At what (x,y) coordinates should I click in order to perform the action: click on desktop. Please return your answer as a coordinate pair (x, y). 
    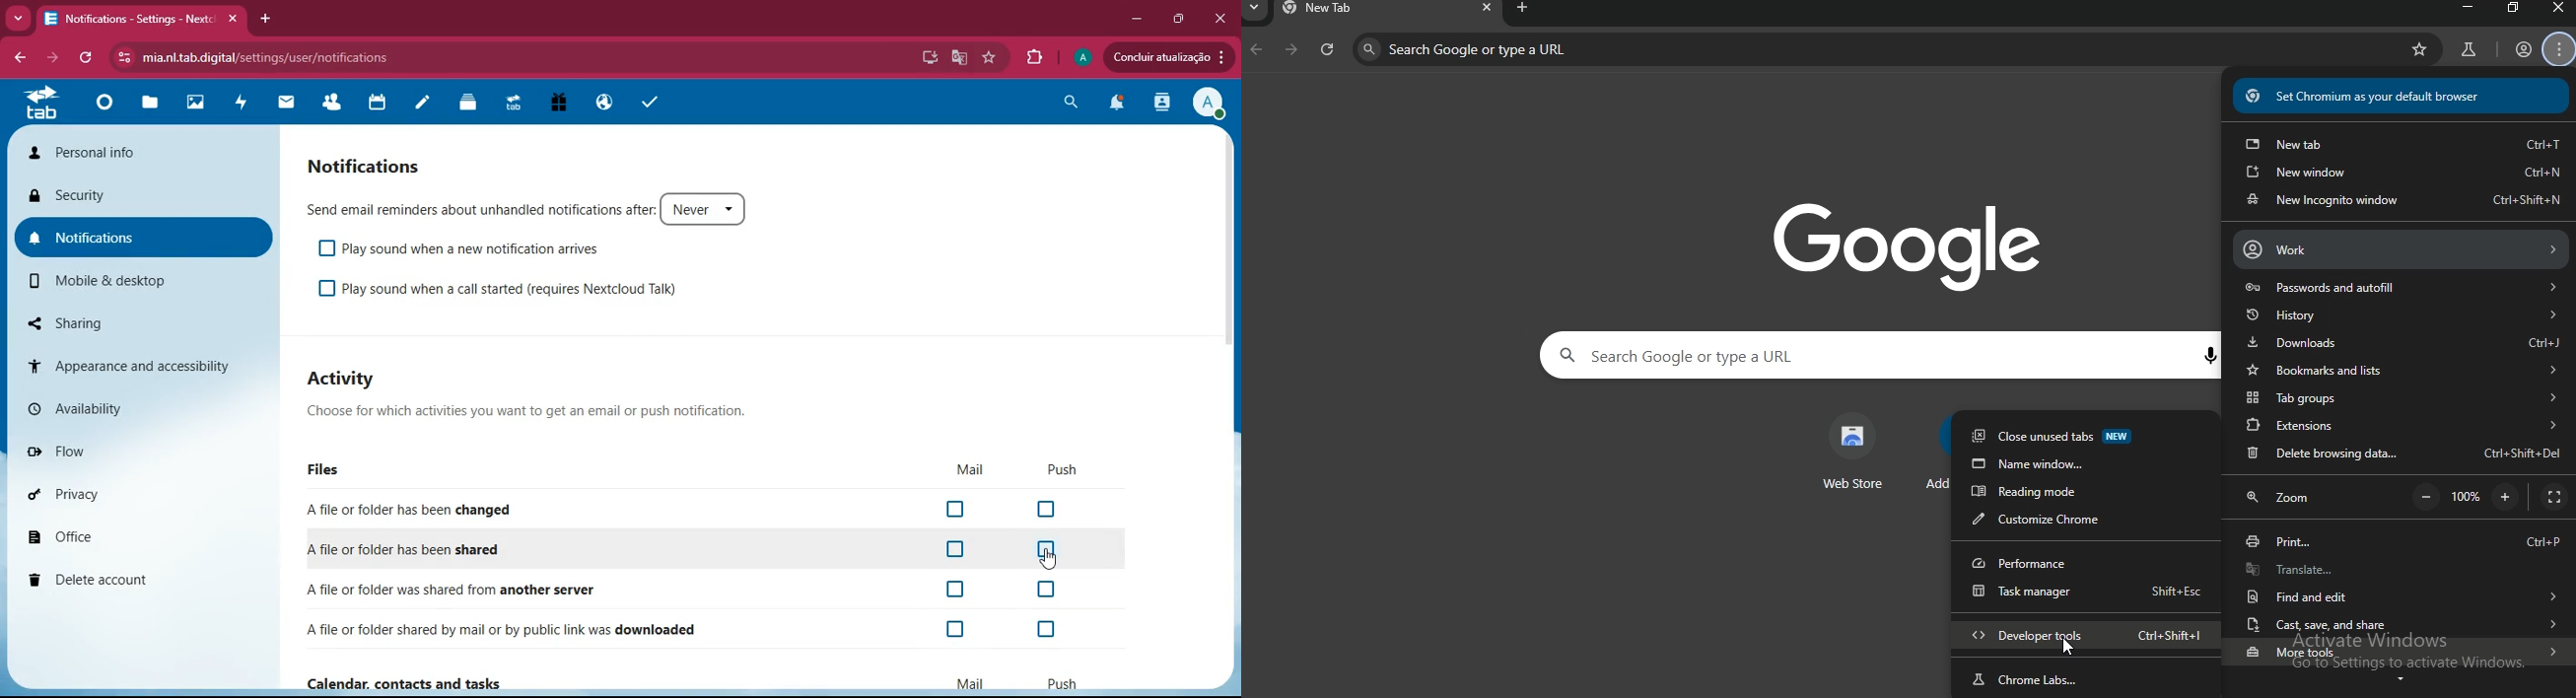
    Looking at the image, I should click on (928, 58).